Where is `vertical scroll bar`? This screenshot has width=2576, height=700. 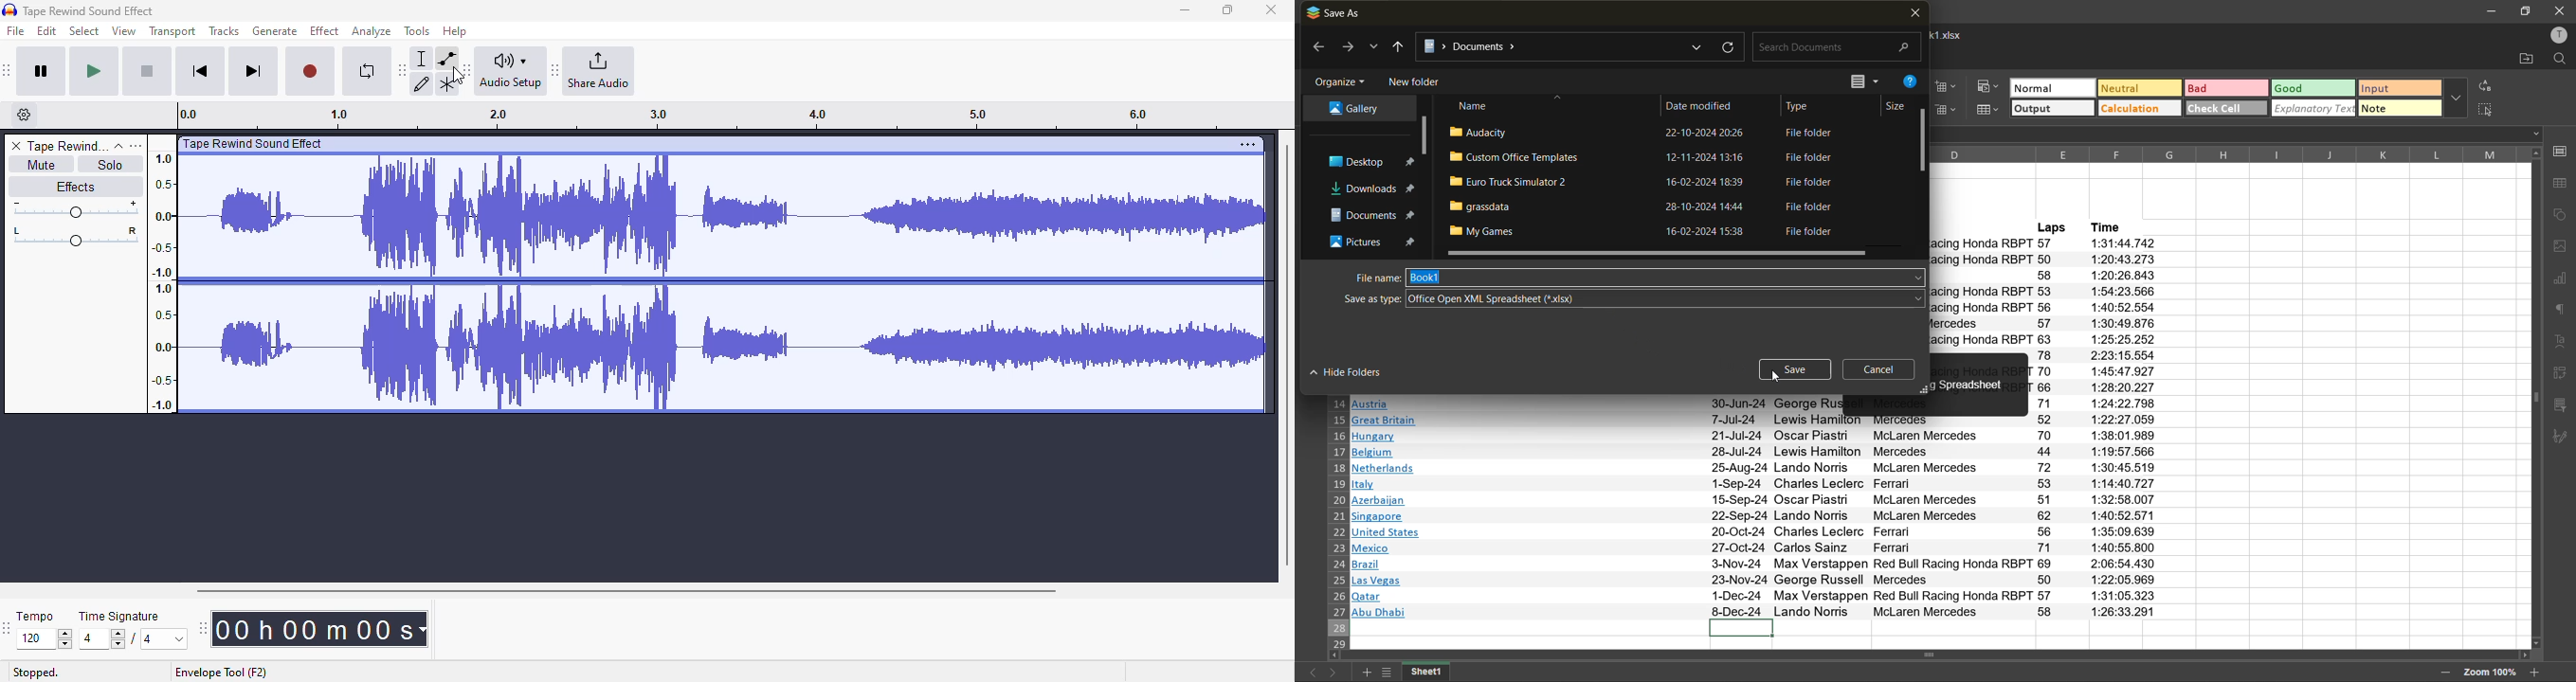 vertical scroll bar is located at coordinates (1286, 352).